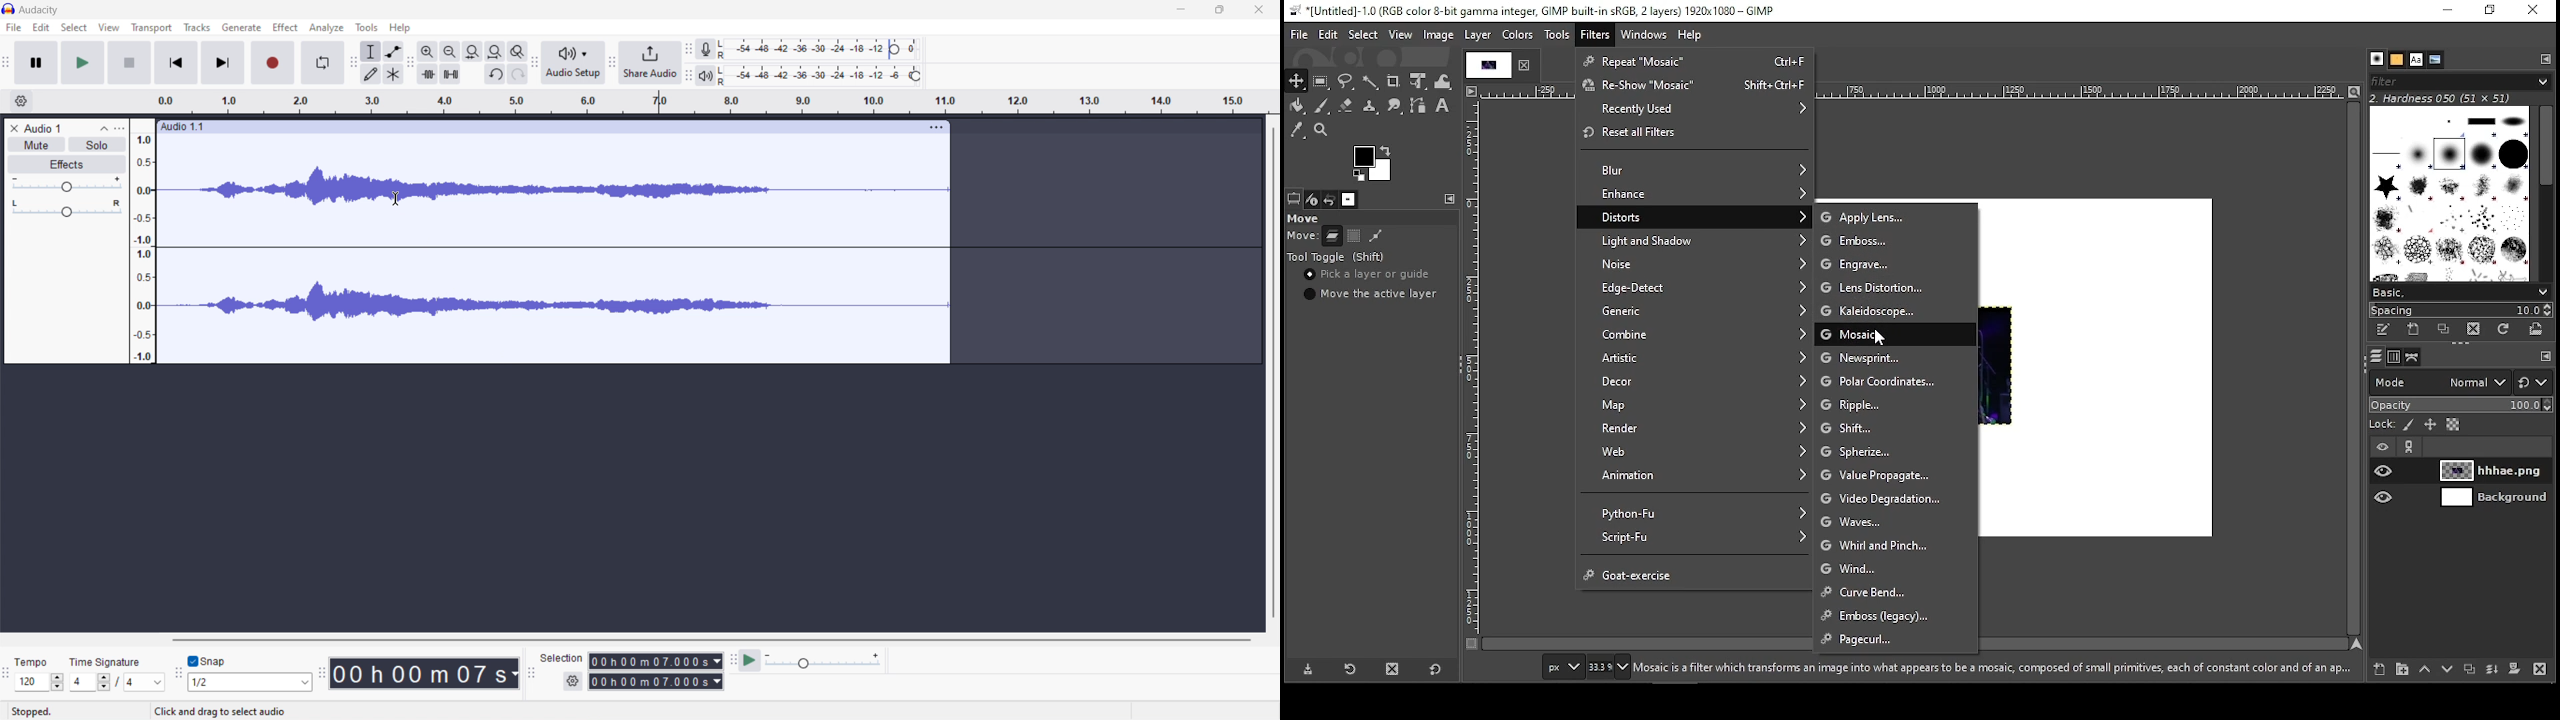 Image resolution: width=2576 pixels, height=728 pixels. Describe the element at coordinates (561, 659) in the screenshot. I see `Selection` at that location.